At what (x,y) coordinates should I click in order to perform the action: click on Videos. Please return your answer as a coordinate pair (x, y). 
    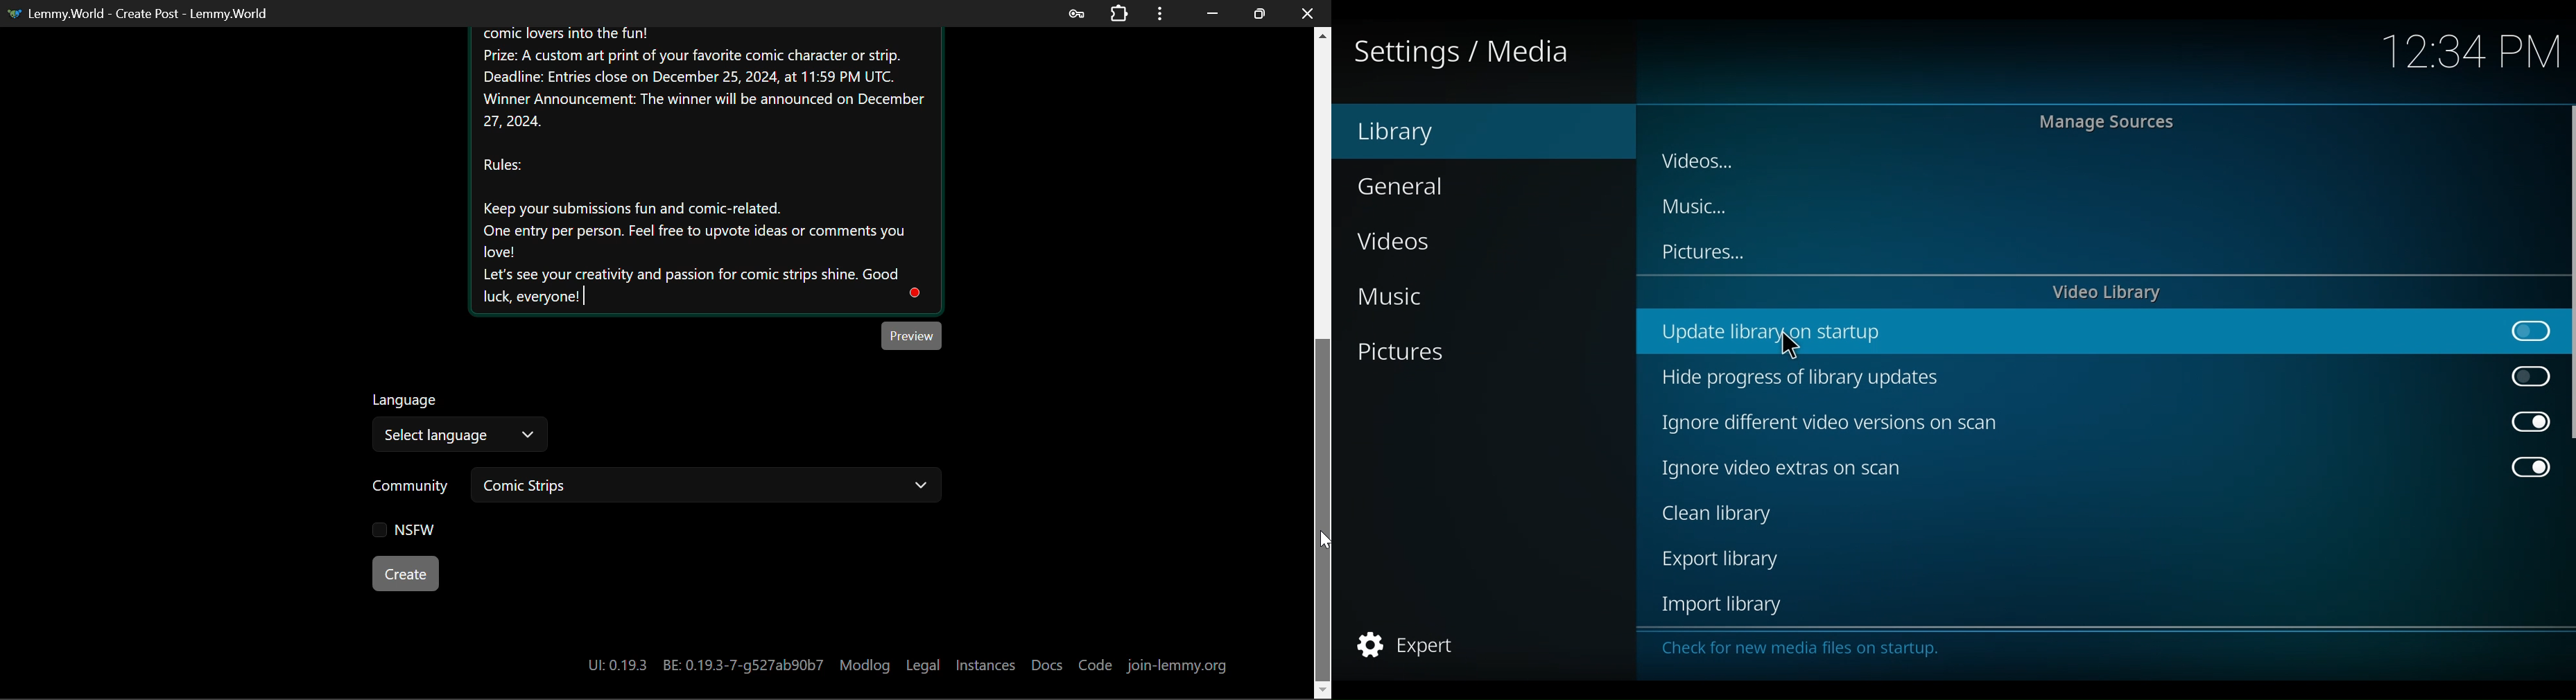
    Looking at the image, I should click on (1397, 242).